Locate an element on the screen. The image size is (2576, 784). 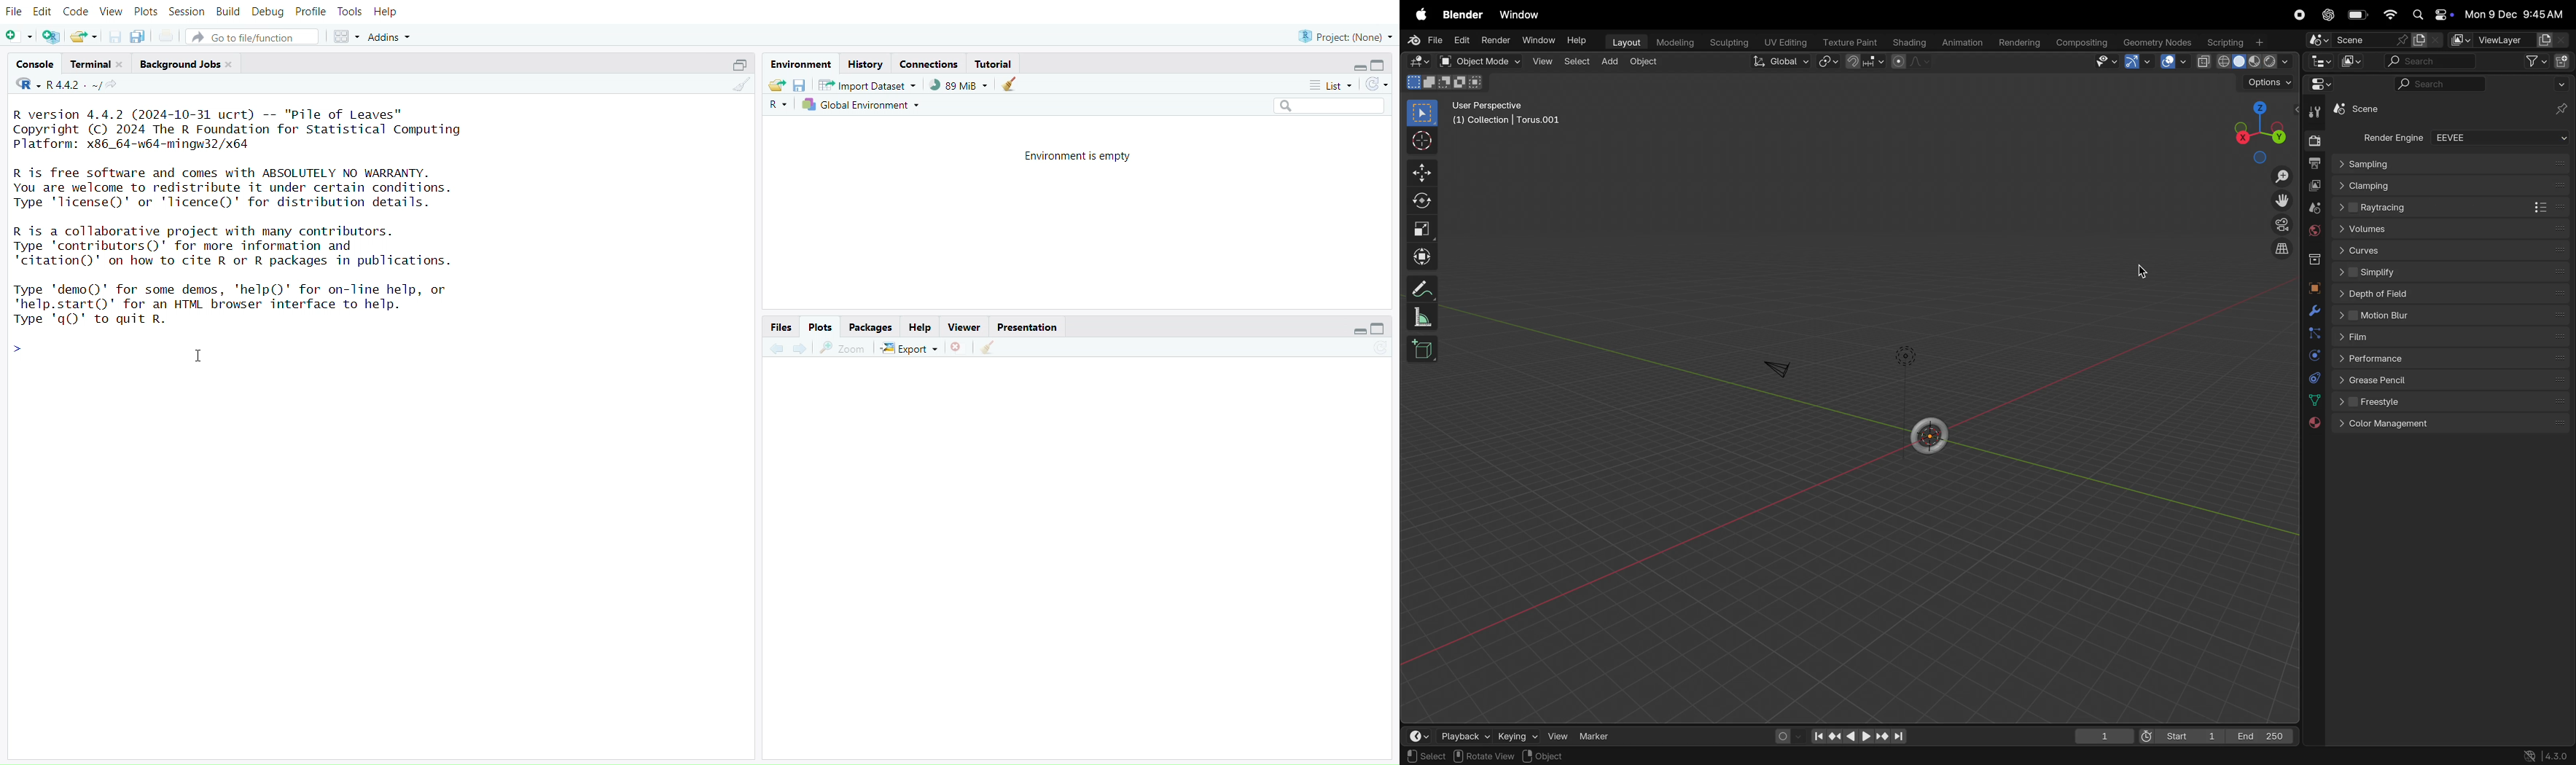
collection is located at coordinates (2313, 260).